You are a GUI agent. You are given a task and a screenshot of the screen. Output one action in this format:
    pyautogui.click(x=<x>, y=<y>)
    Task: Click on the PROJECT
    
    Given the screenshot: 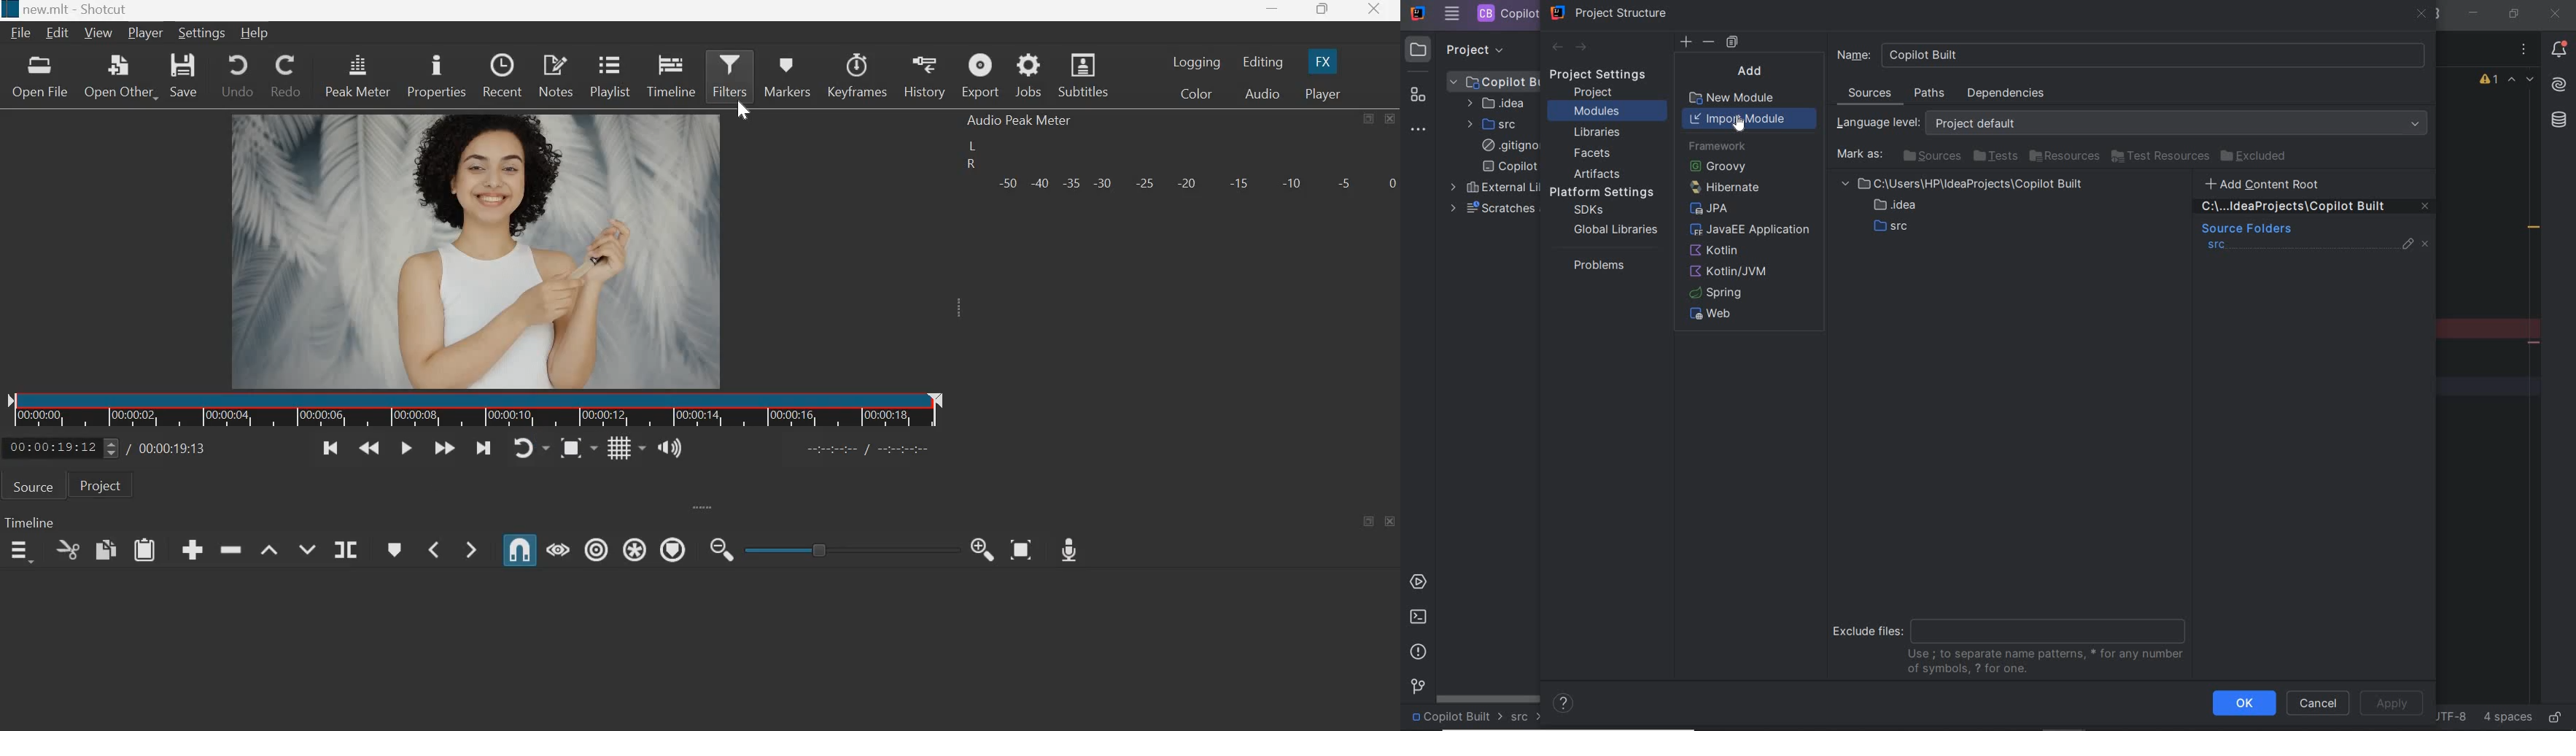 What is the action you would take?
    pyautogui.click(x=1463, y=49)
    